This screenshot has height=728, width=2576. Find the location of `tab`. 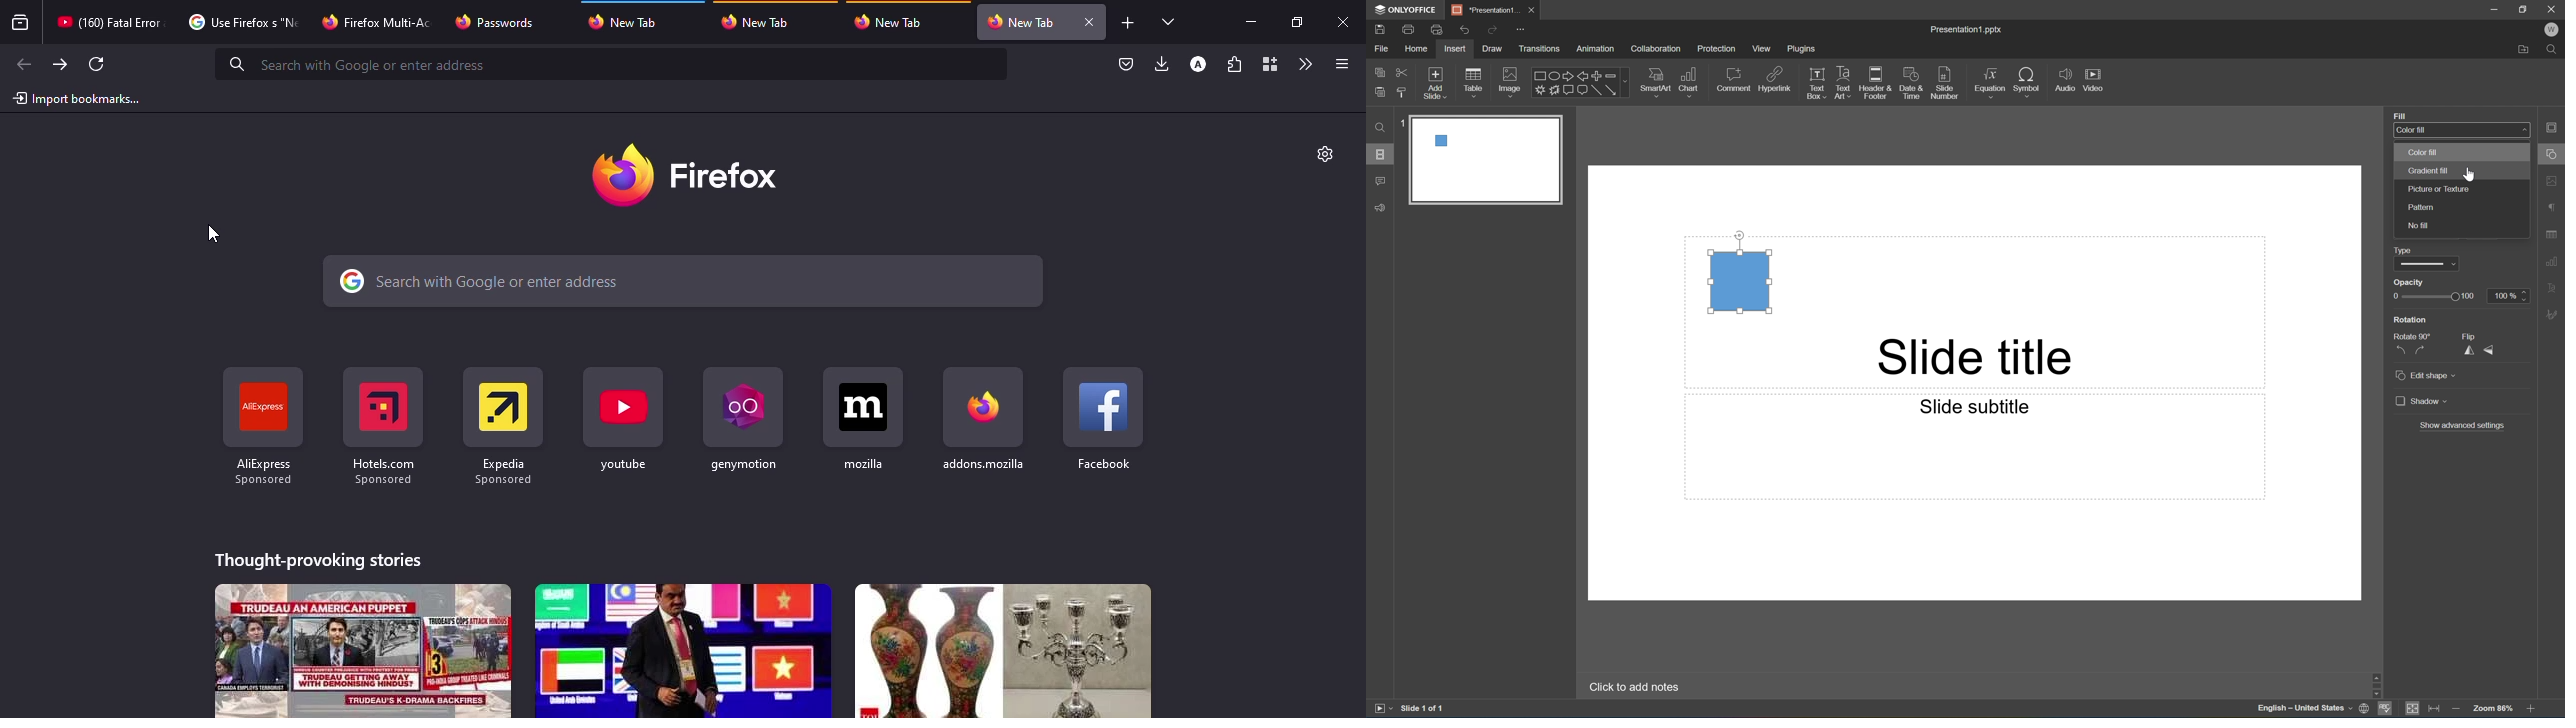

tab is located at coordinates (765, 22).